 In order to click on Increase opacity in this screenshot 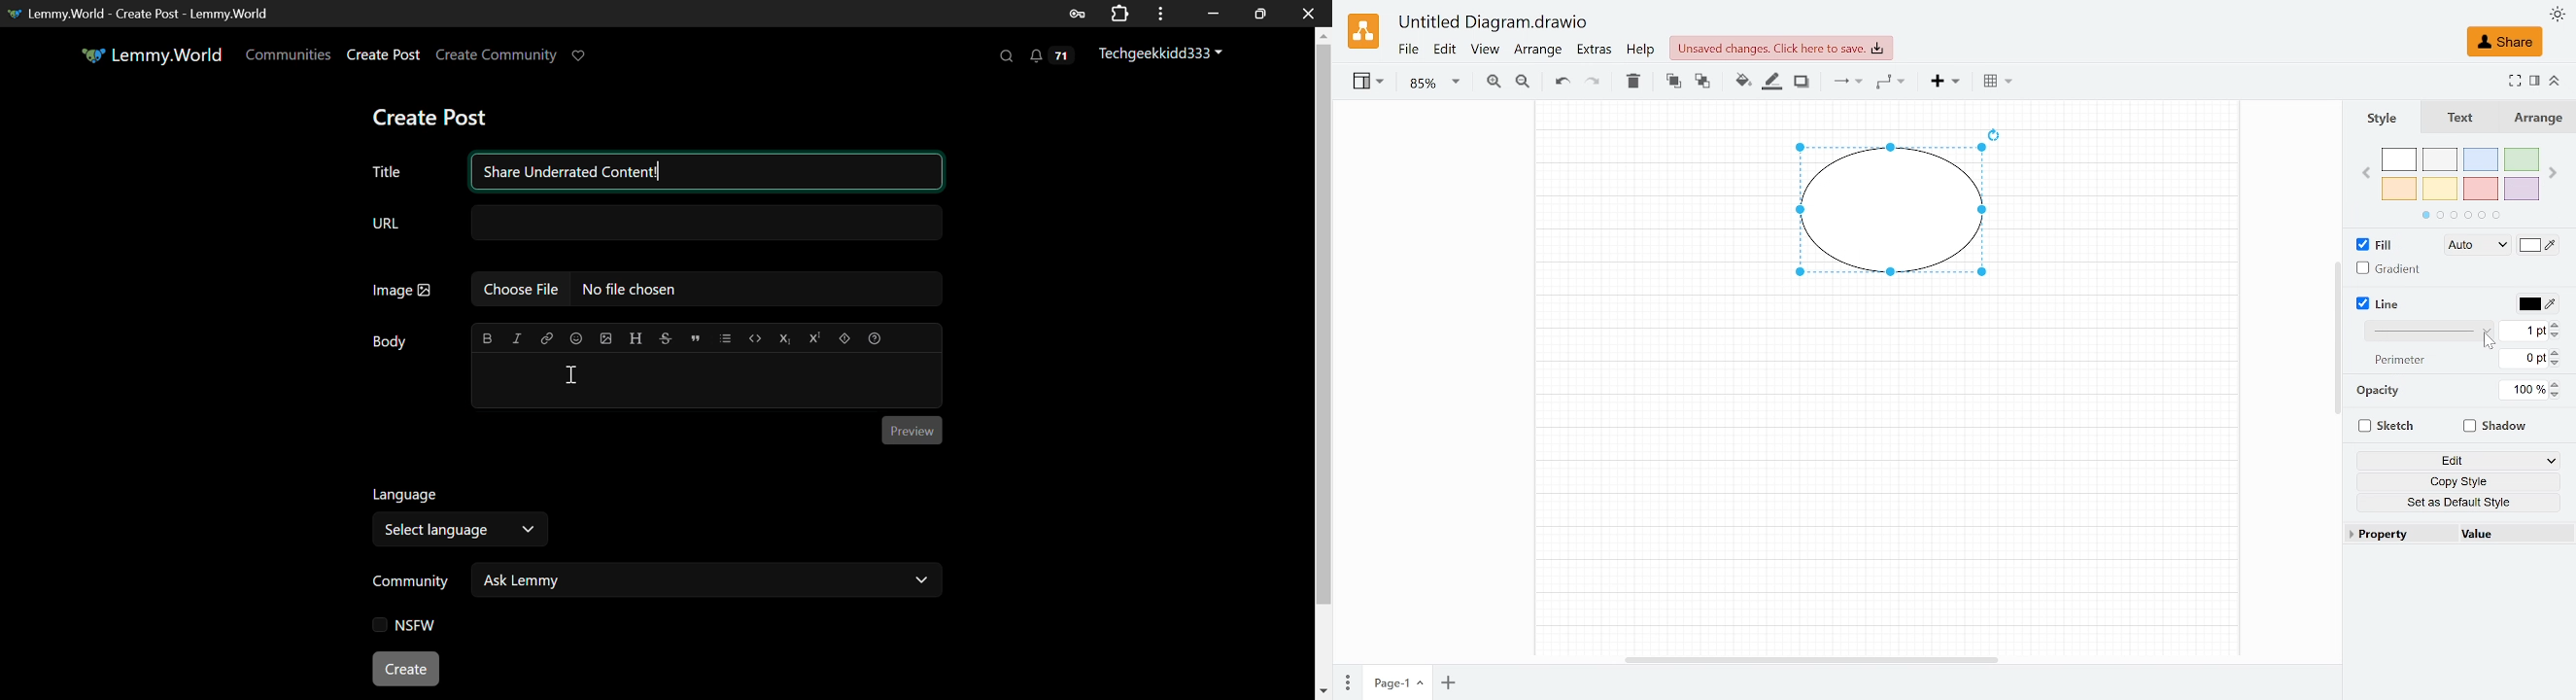, I will do `click(2556, 384)`.